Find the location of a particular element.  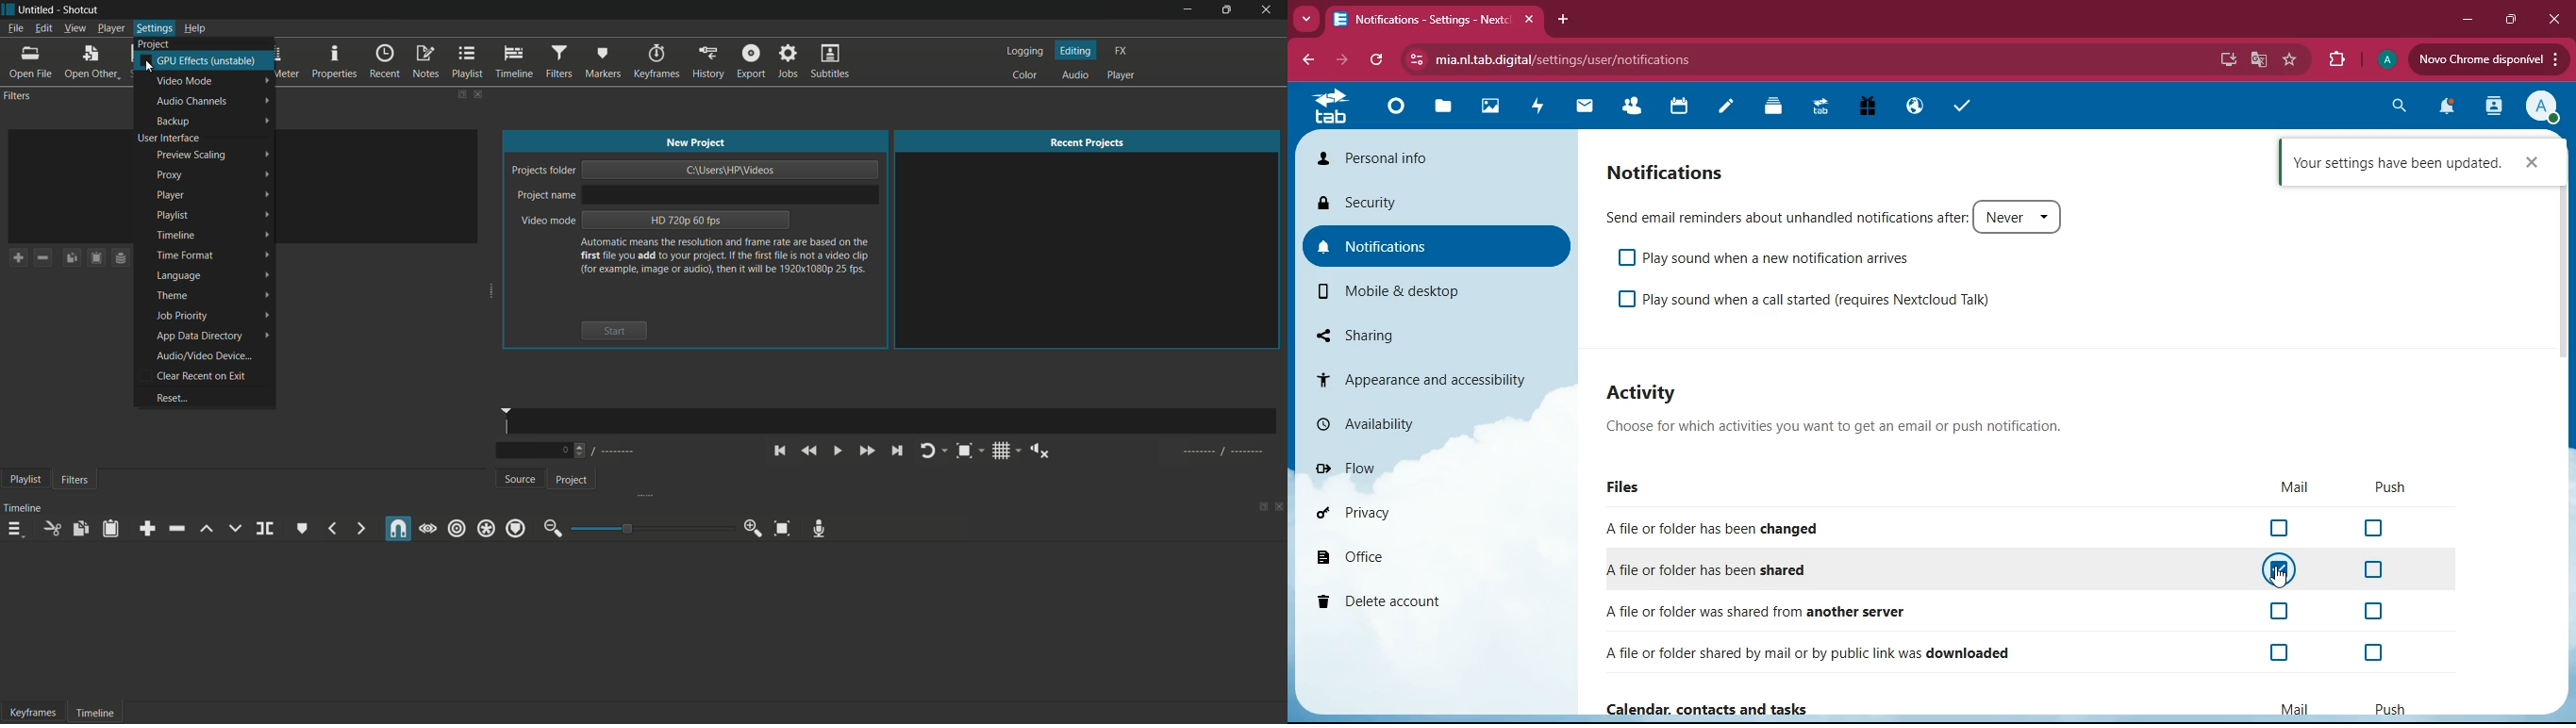

player is located at coordinates (1121, 75).